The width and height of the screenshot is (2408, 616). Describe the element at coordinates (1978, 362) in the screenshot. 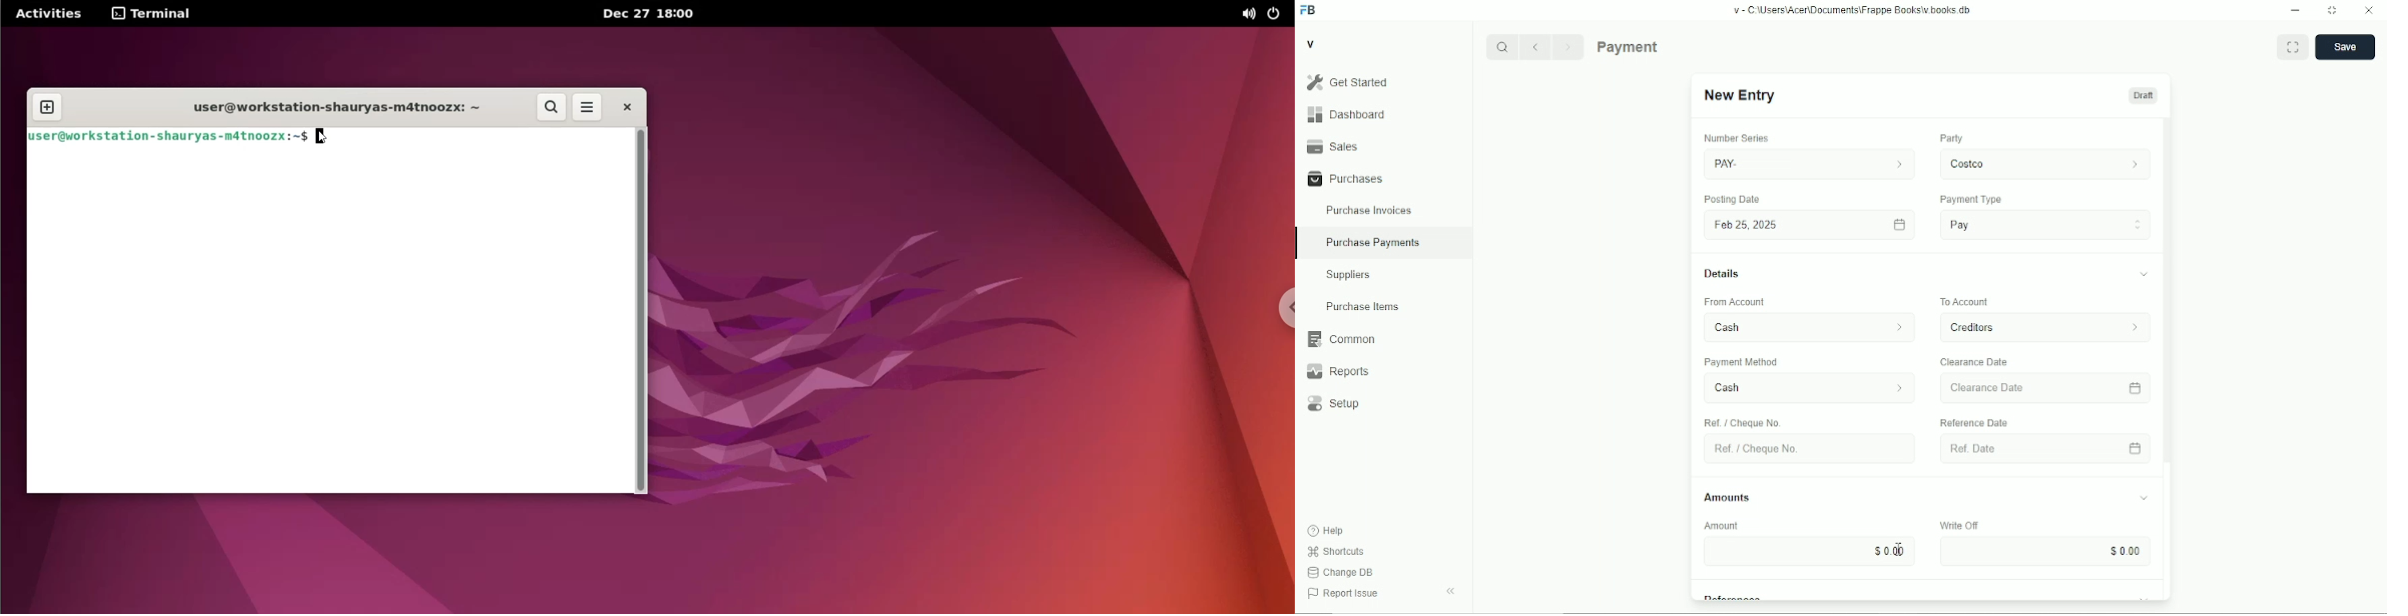

I see `Clearance Date` at that location.